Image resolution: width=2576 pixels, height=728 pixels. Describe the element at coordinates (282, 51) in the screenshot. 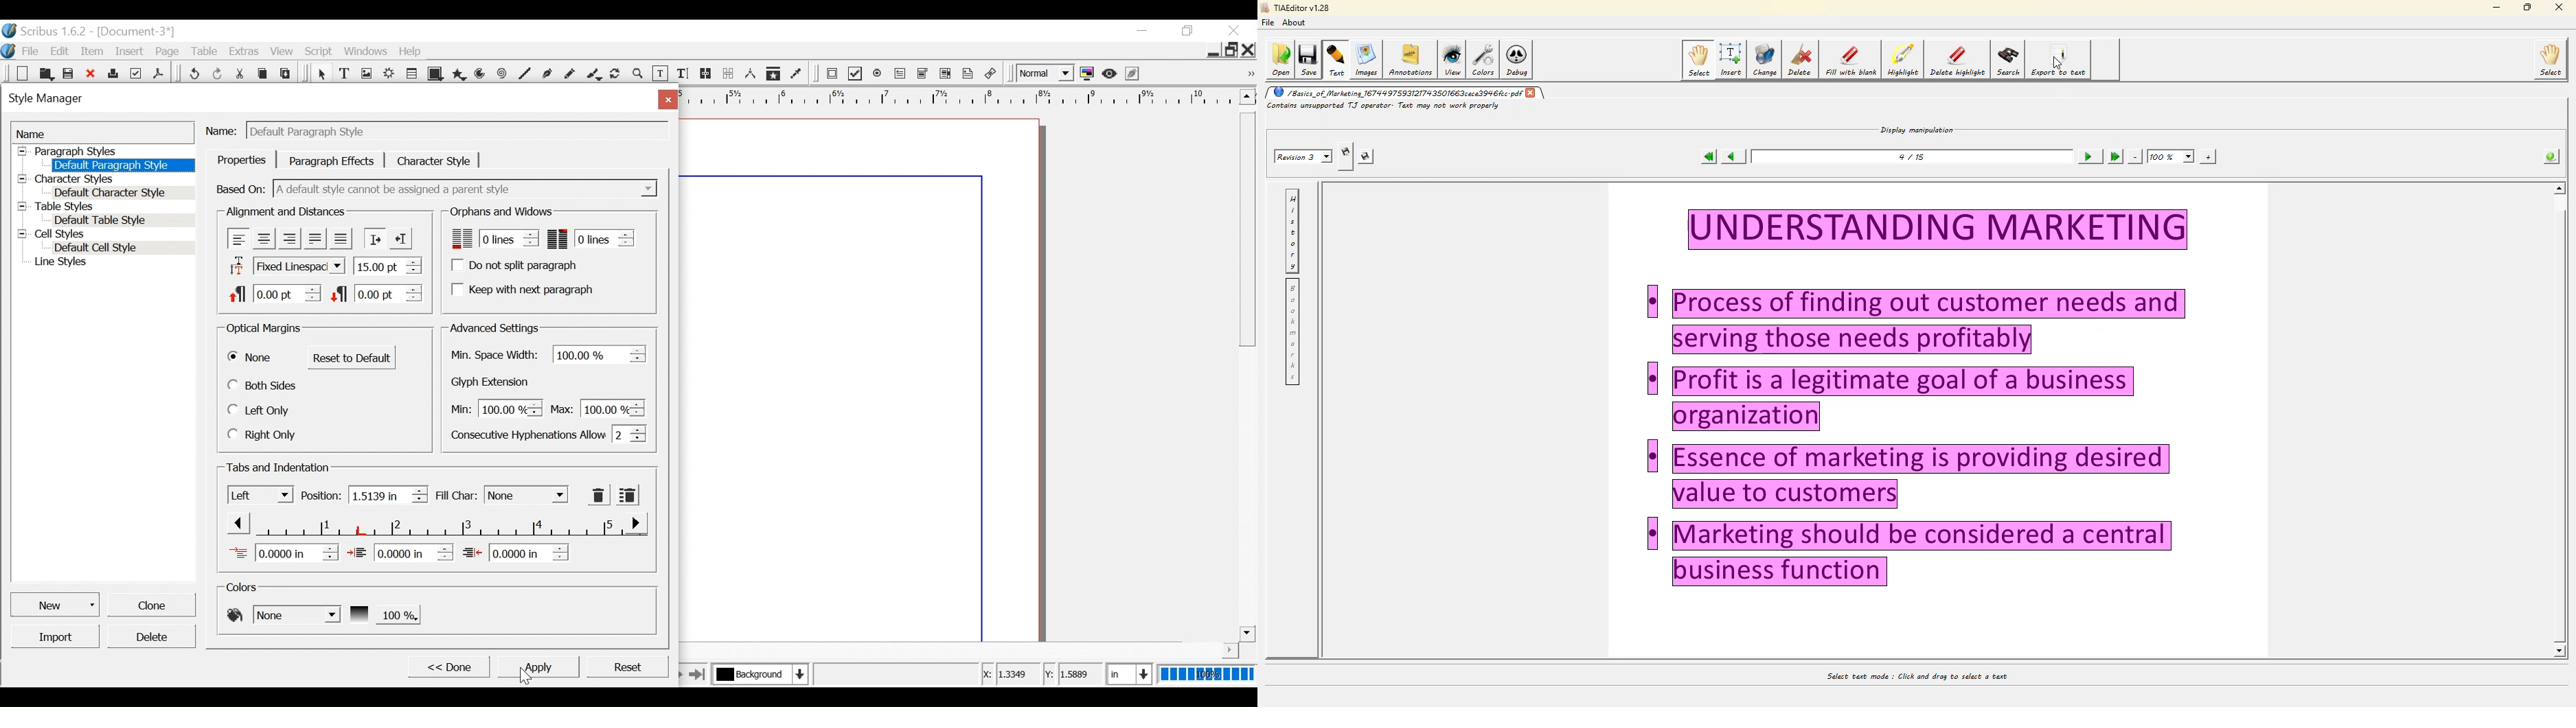

I see `View` at that location.